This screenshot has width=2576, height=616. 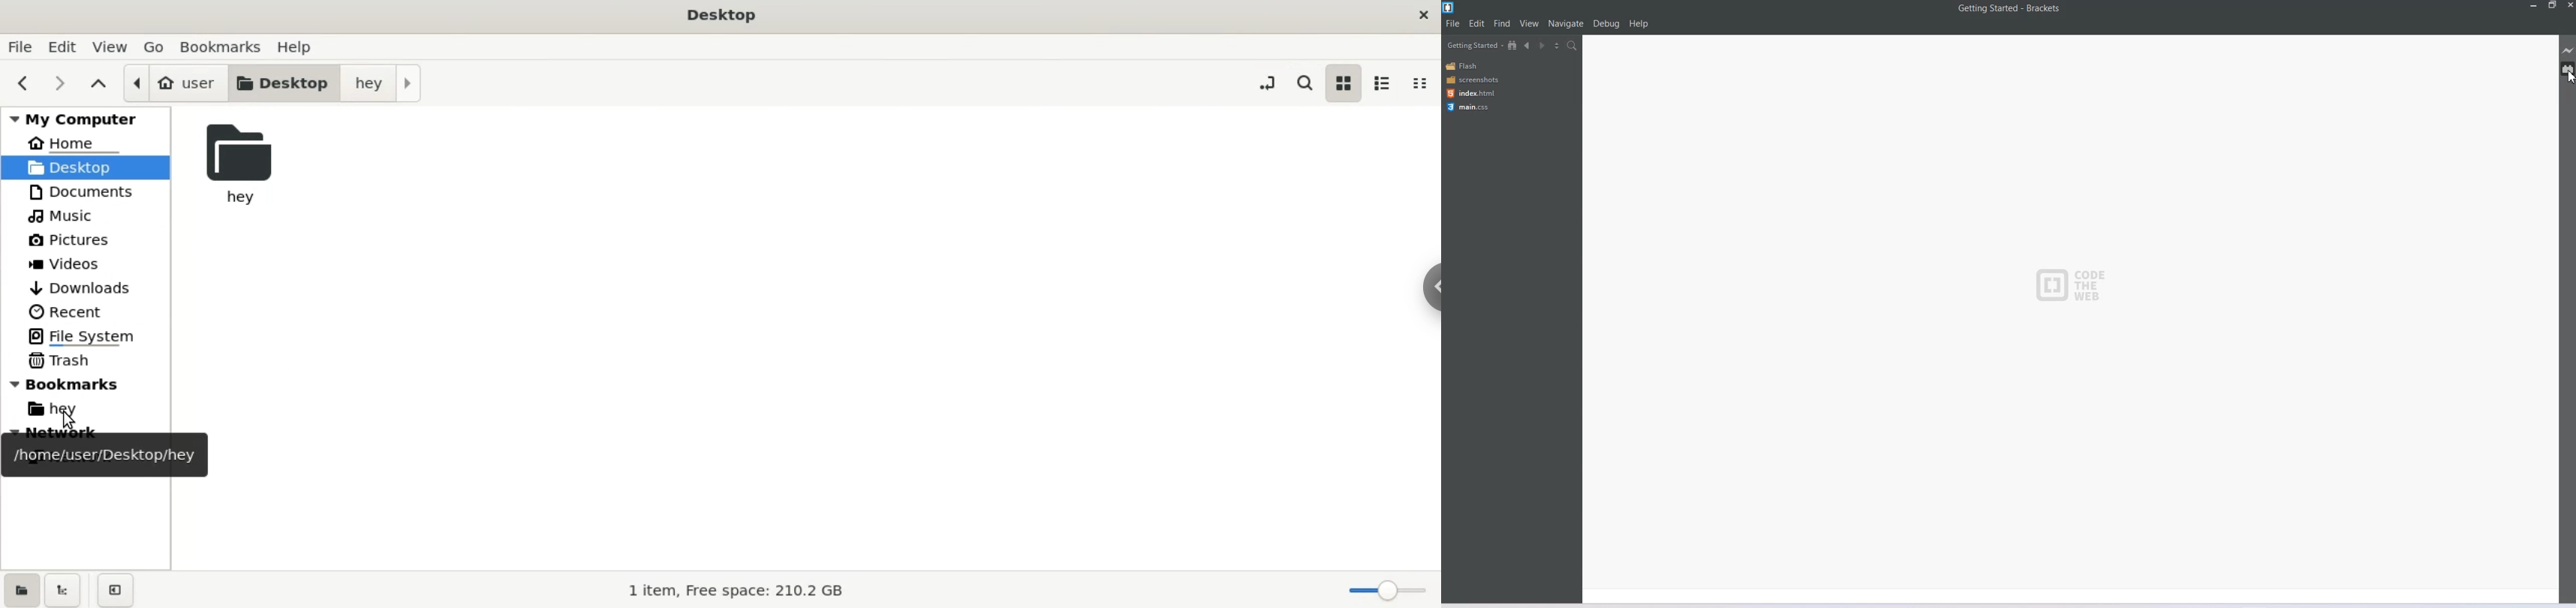 What do you see at coordinates (1503, 22) in the screenshot?
I see `Find` at bounding box center [1503, 22].